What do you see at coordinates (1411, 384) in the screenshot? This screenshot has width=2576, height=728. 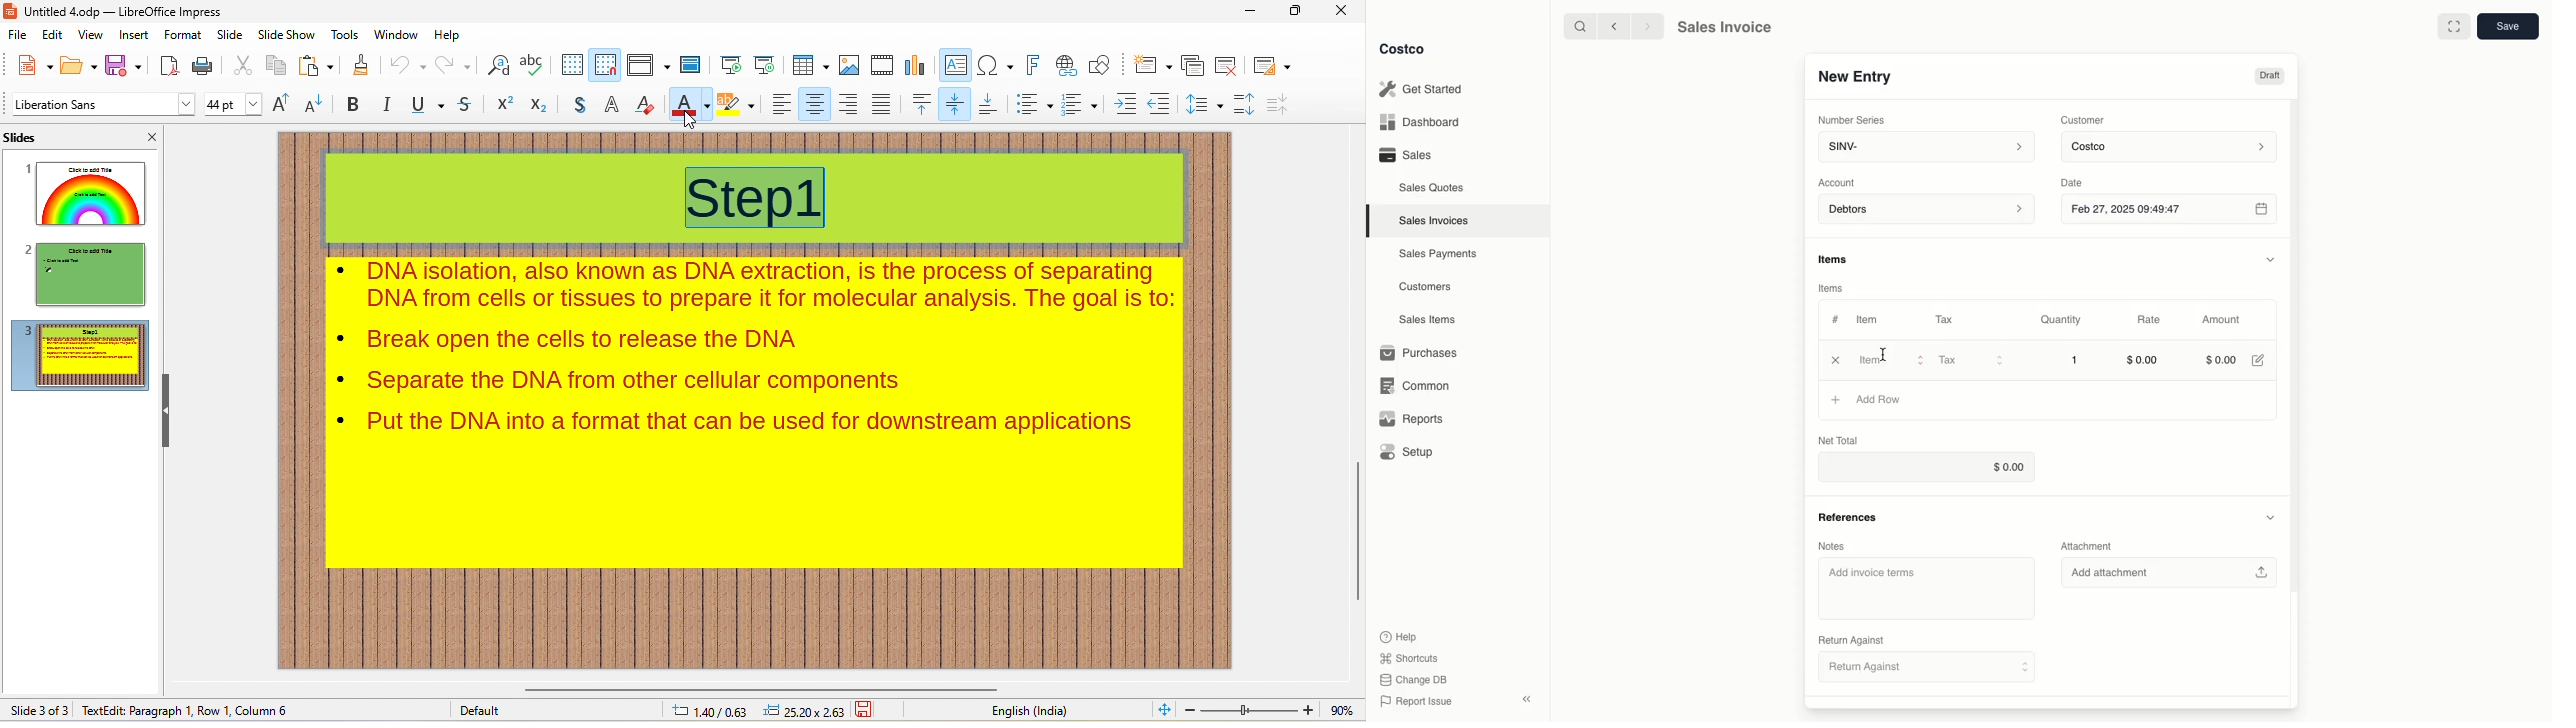 I see `Common` at bounding box center [1411, 384].